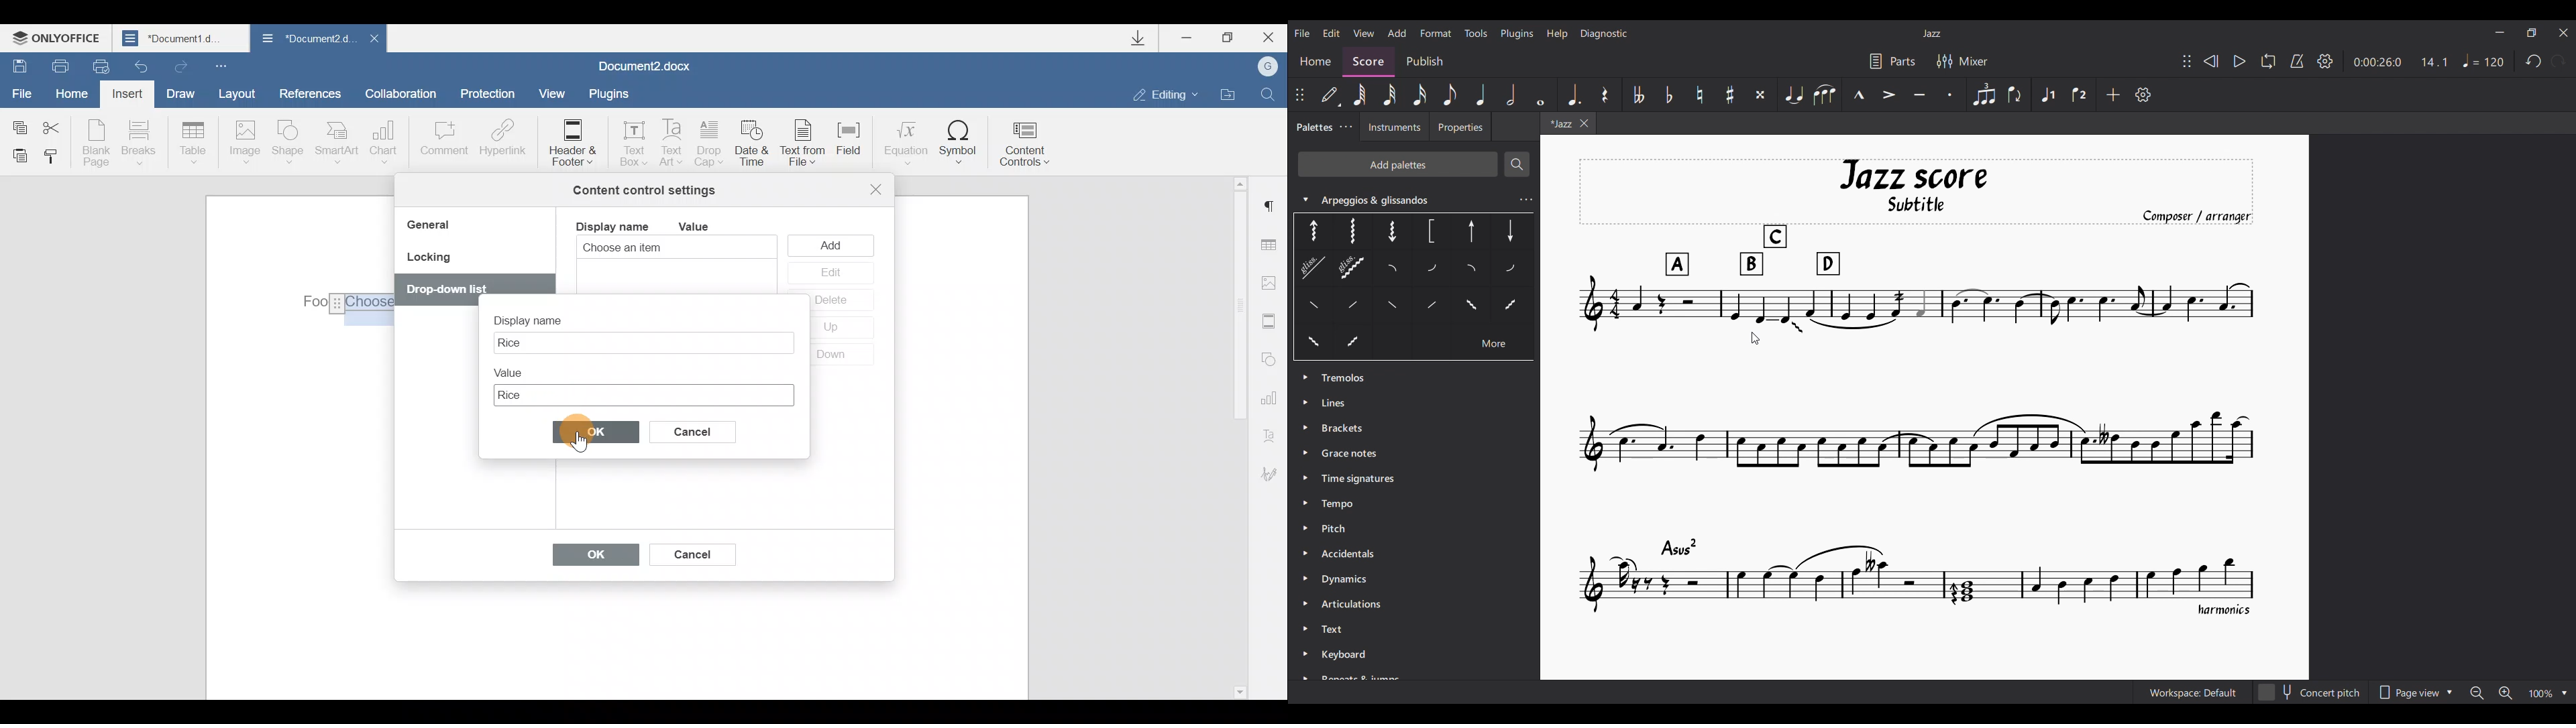  Describe the element at coordinates (1451, 95) in the screenshot. I see `8th note` at that location.